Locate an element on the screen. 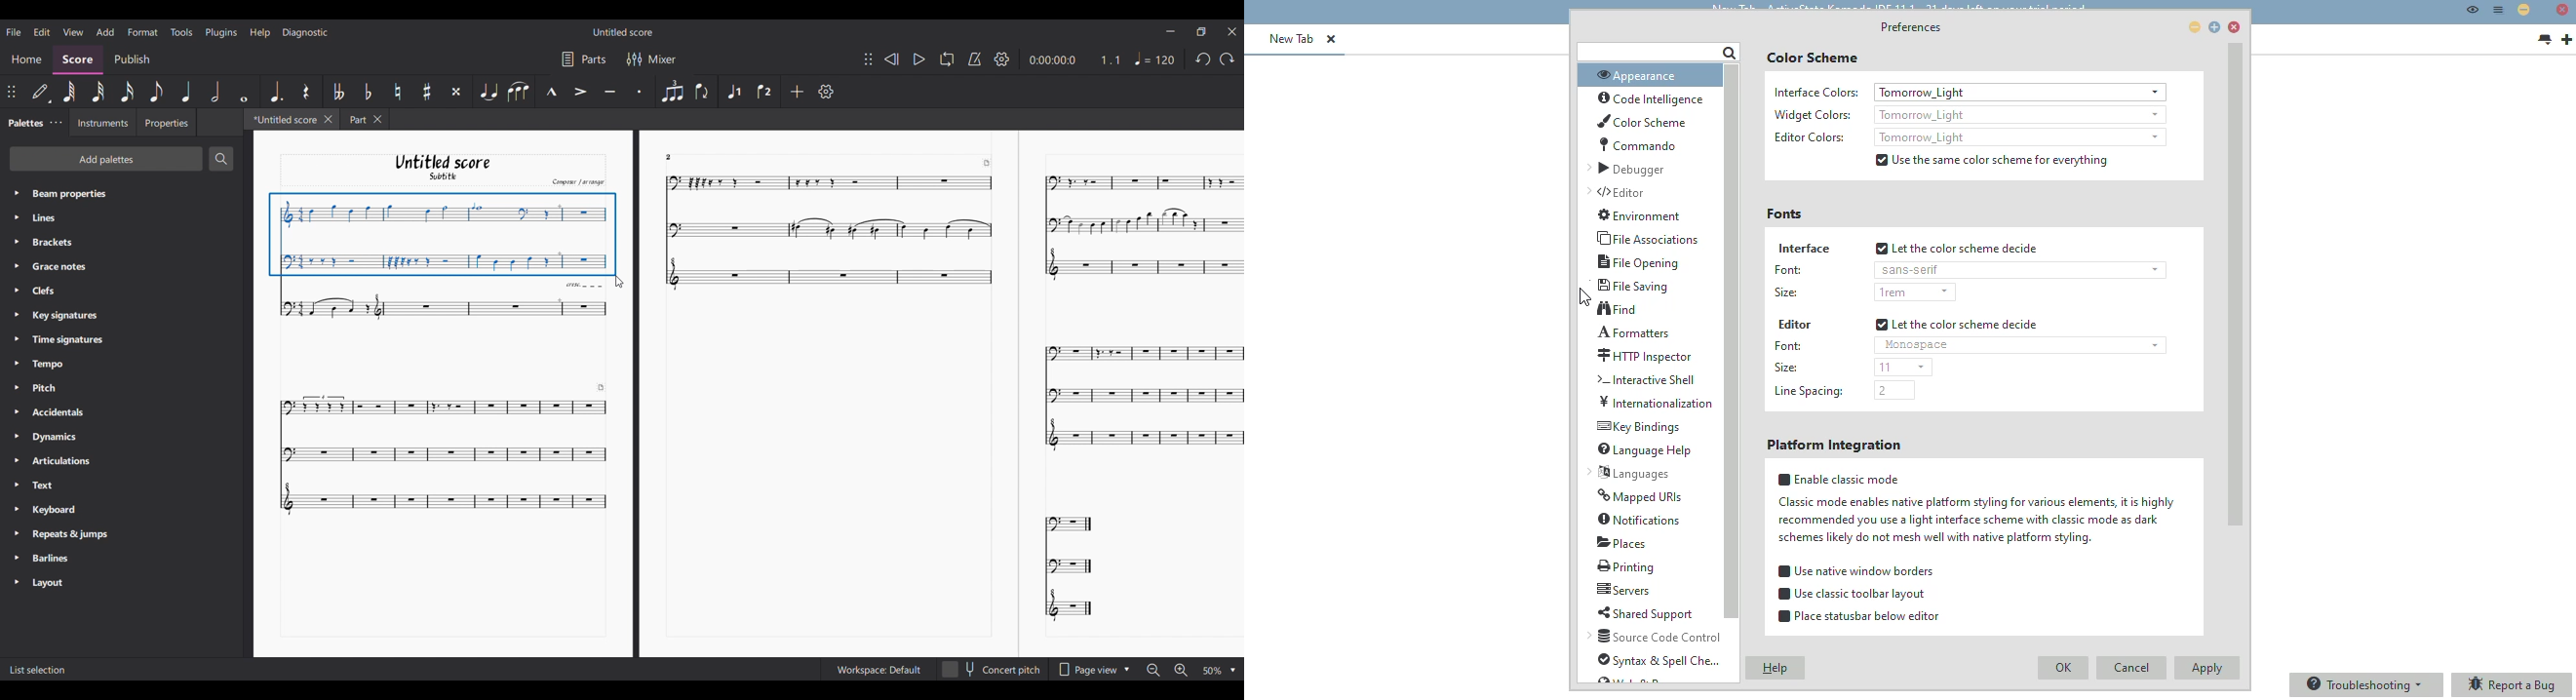 This screenshot has height=700, width=2576. Pitch is located at coordinates (54, 388).